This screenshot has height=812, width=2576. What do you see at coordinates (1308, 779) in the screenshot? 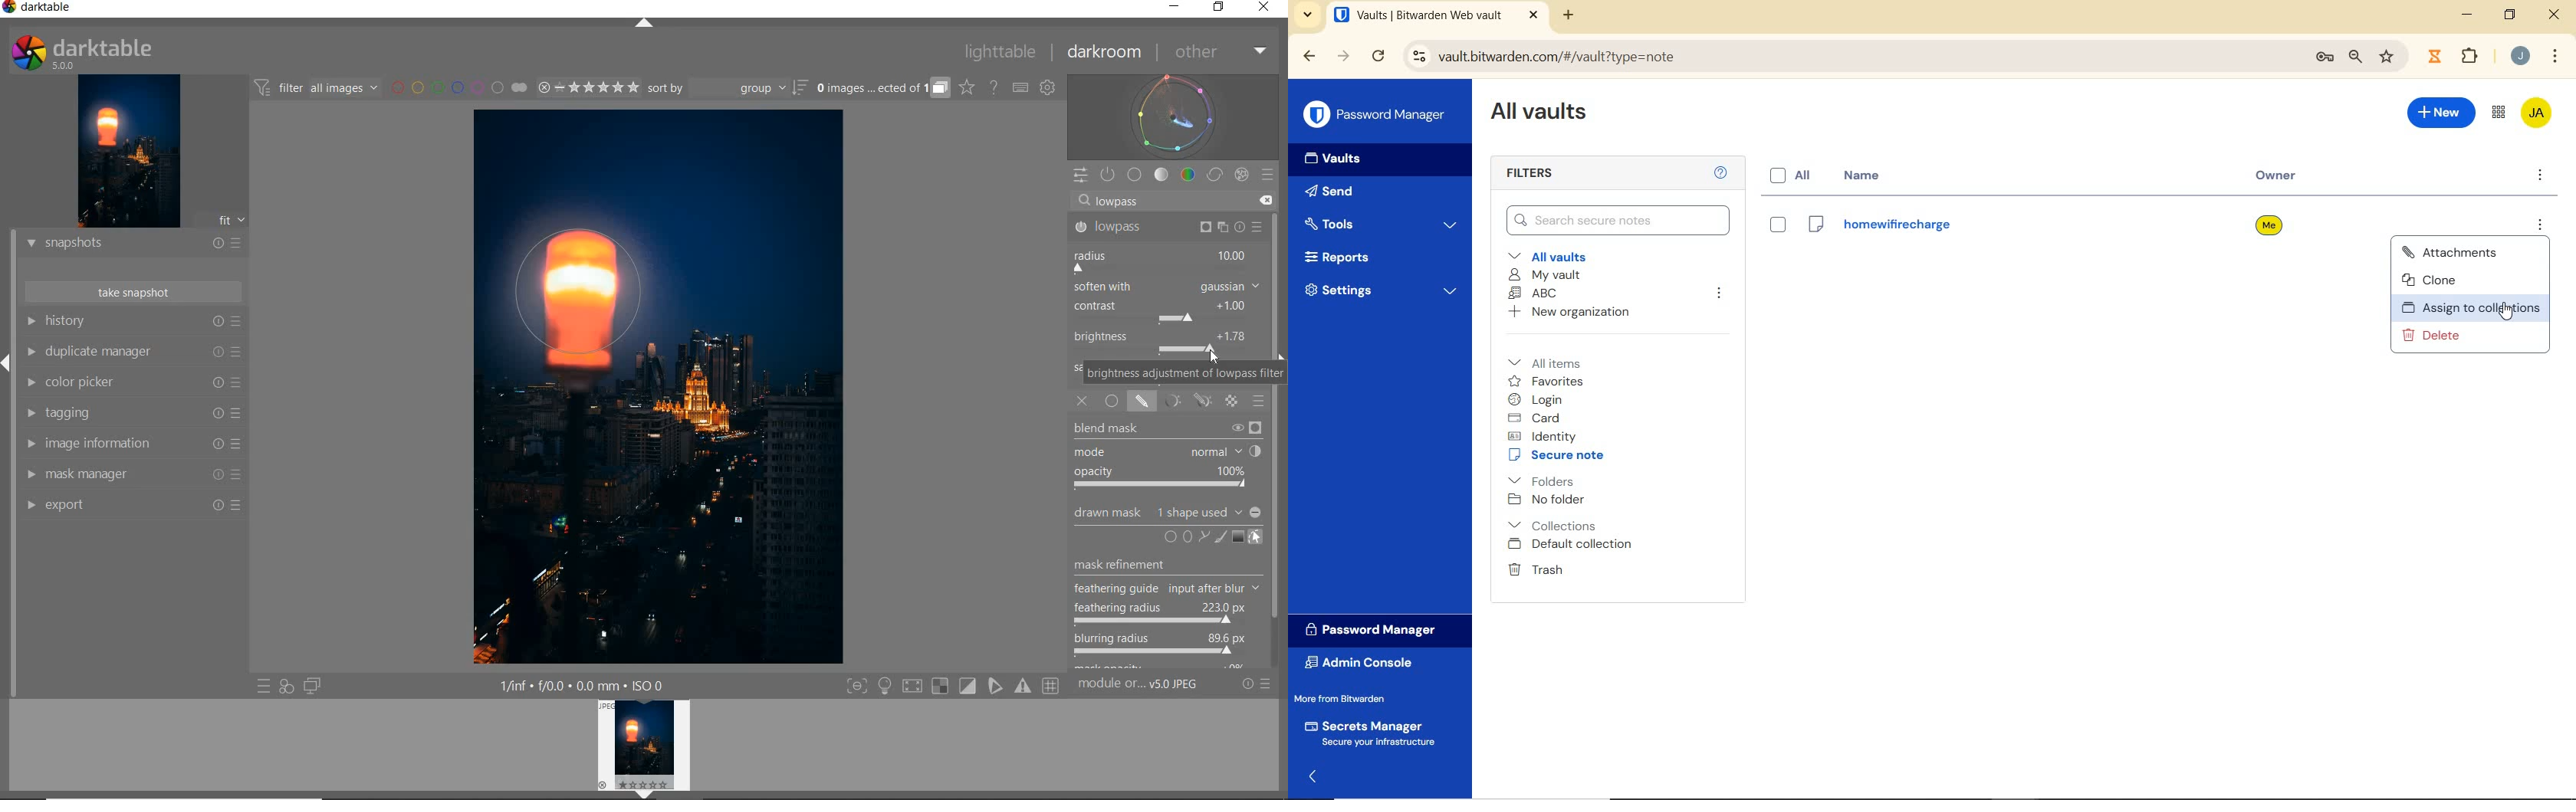
I see `expand/collapse` at bounding box center [1308, 779].